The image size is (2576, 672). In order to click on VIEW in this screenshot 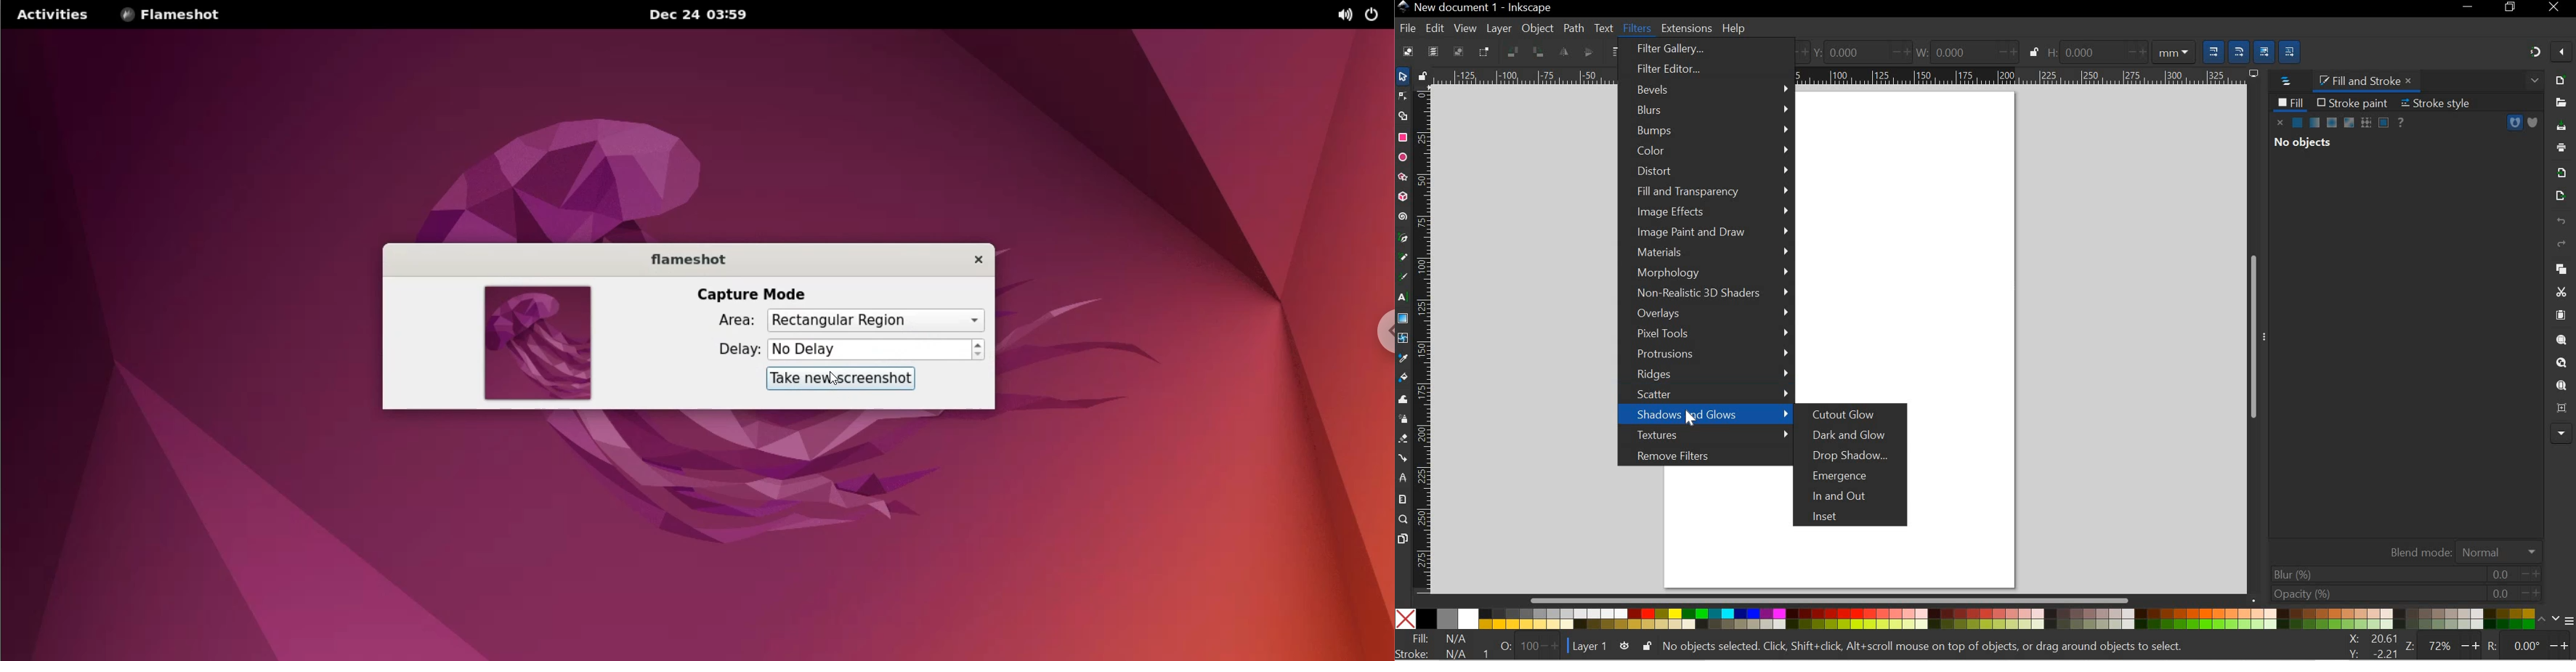, I will do `click(1464, 28)`.